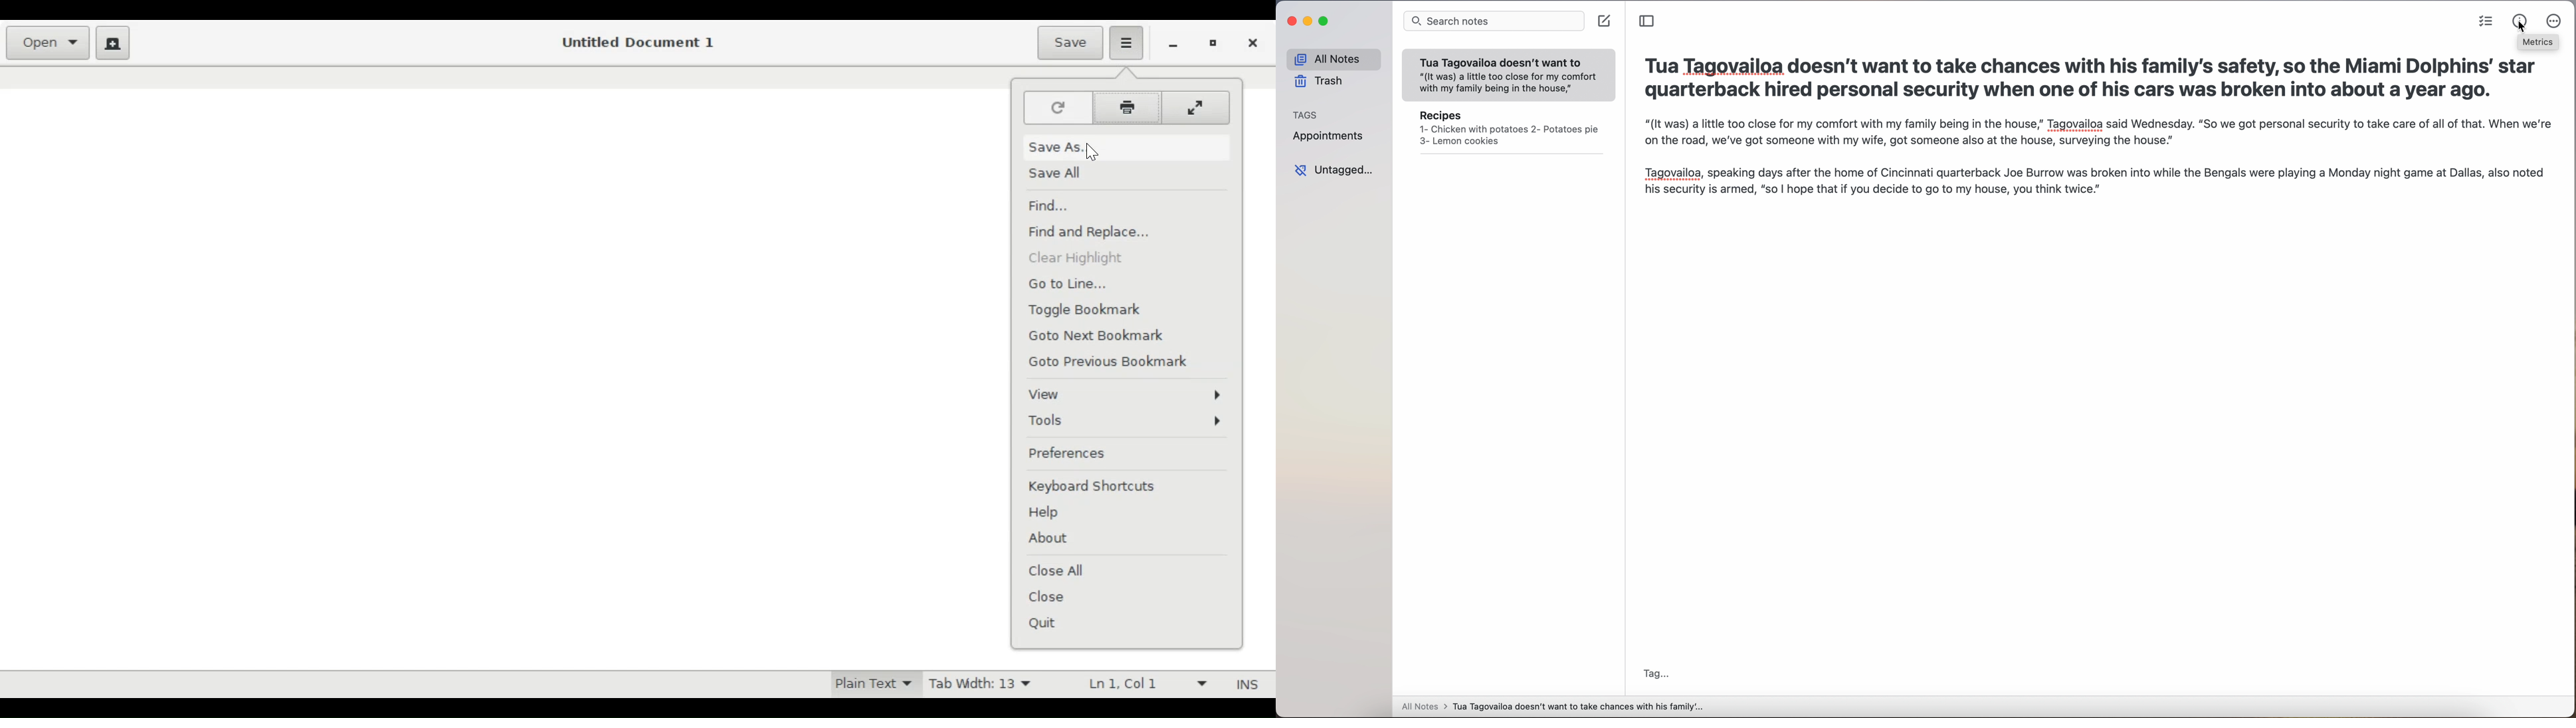 This screenshot has width=2576, height=728. Describe the element at coordinates (1244, 685) in the screenshot. I see `Insert Mode` at that location.